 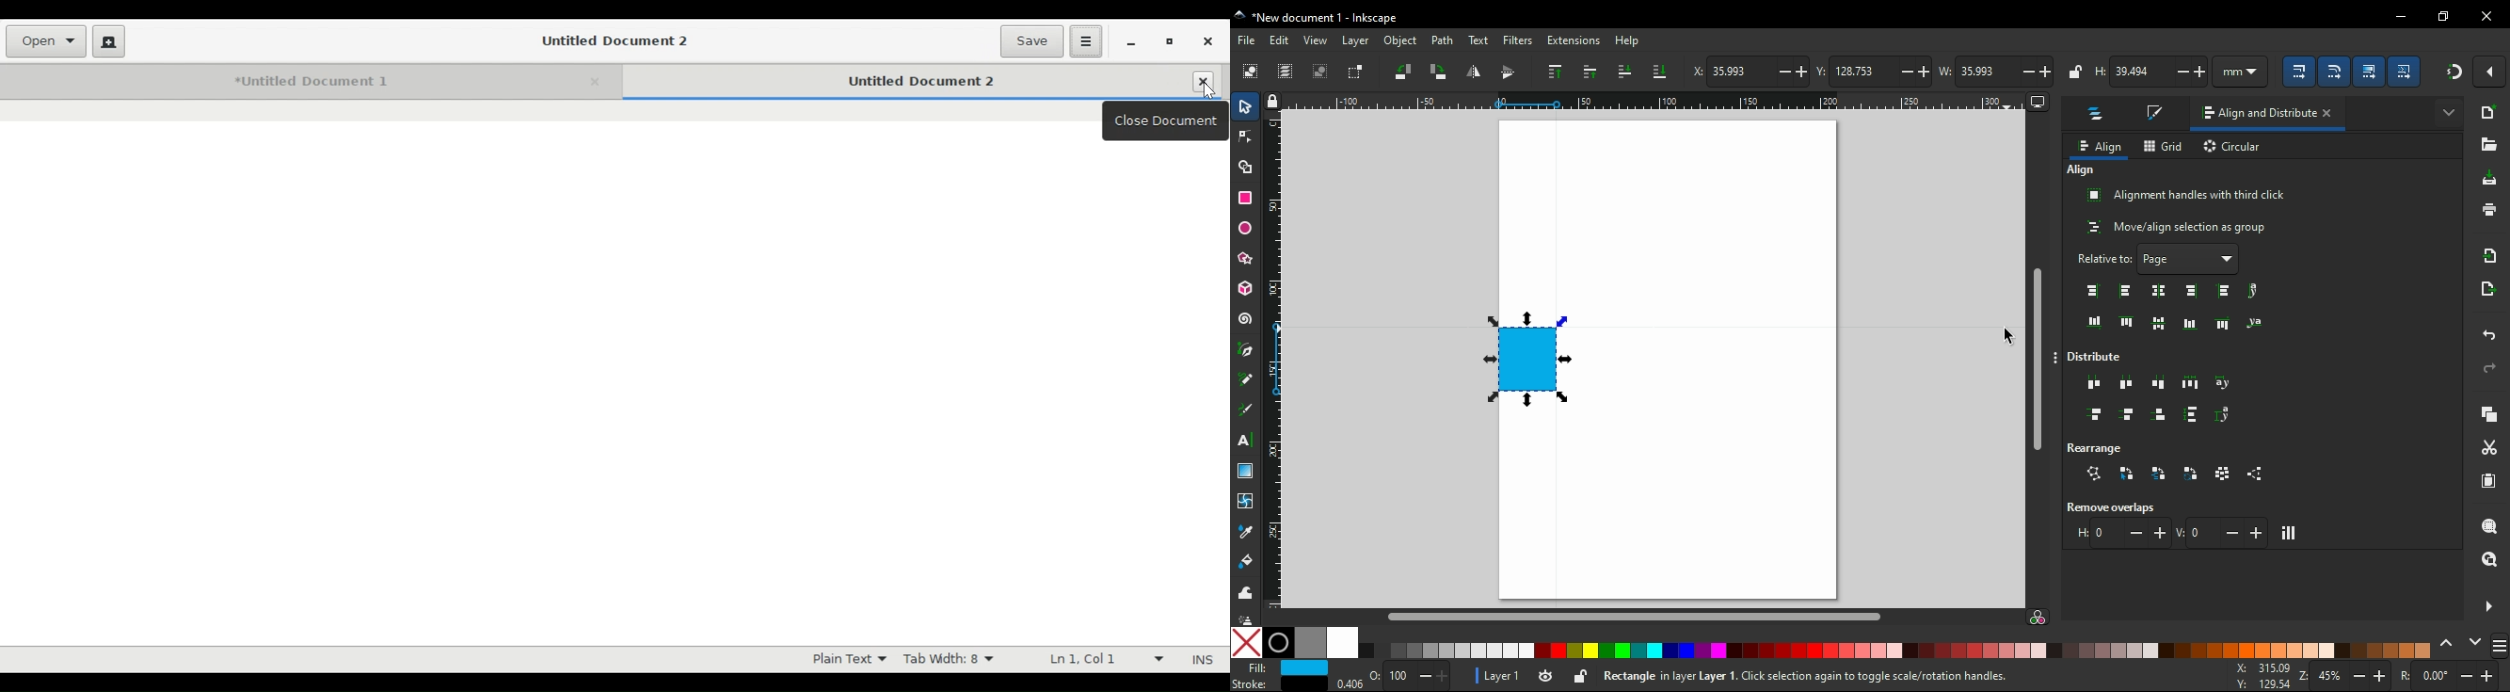 What do you see at coordinates (1321, 73) in the screenshot?
I see `deselect` at bounding box center [1321, 73].